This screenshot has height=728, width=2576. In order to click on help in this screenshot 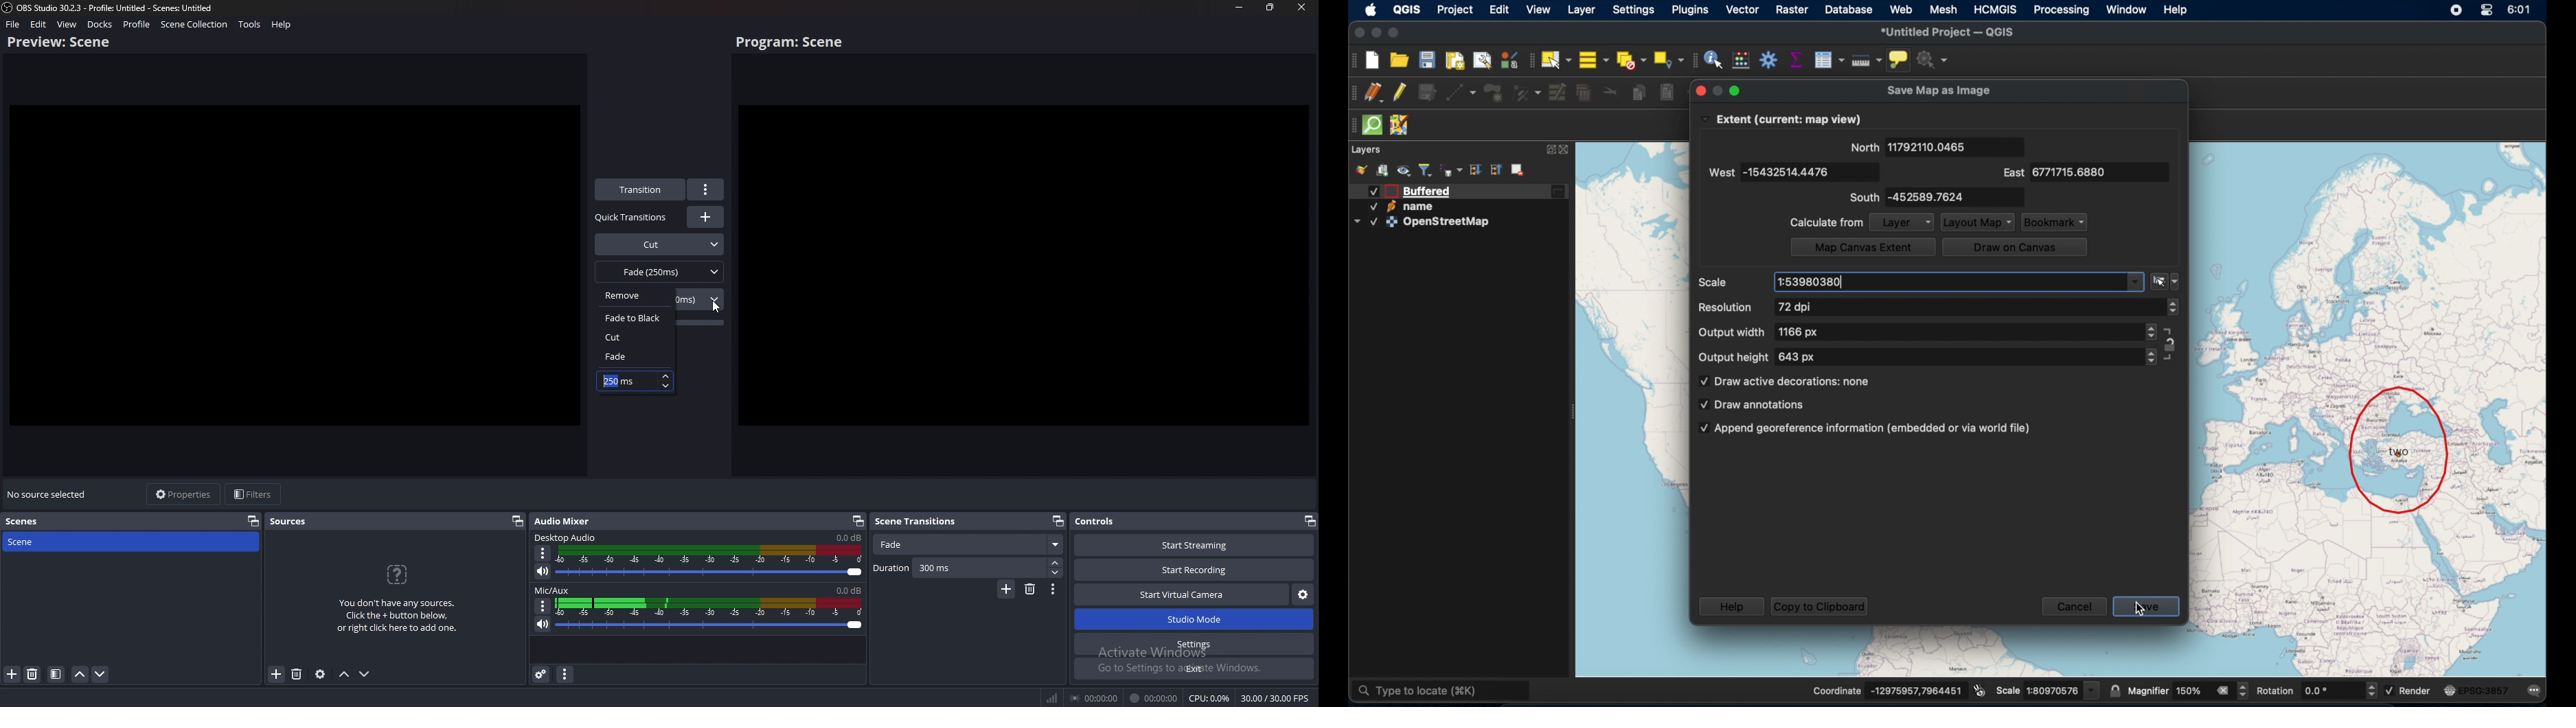, I will do `click(2177, 12)`.